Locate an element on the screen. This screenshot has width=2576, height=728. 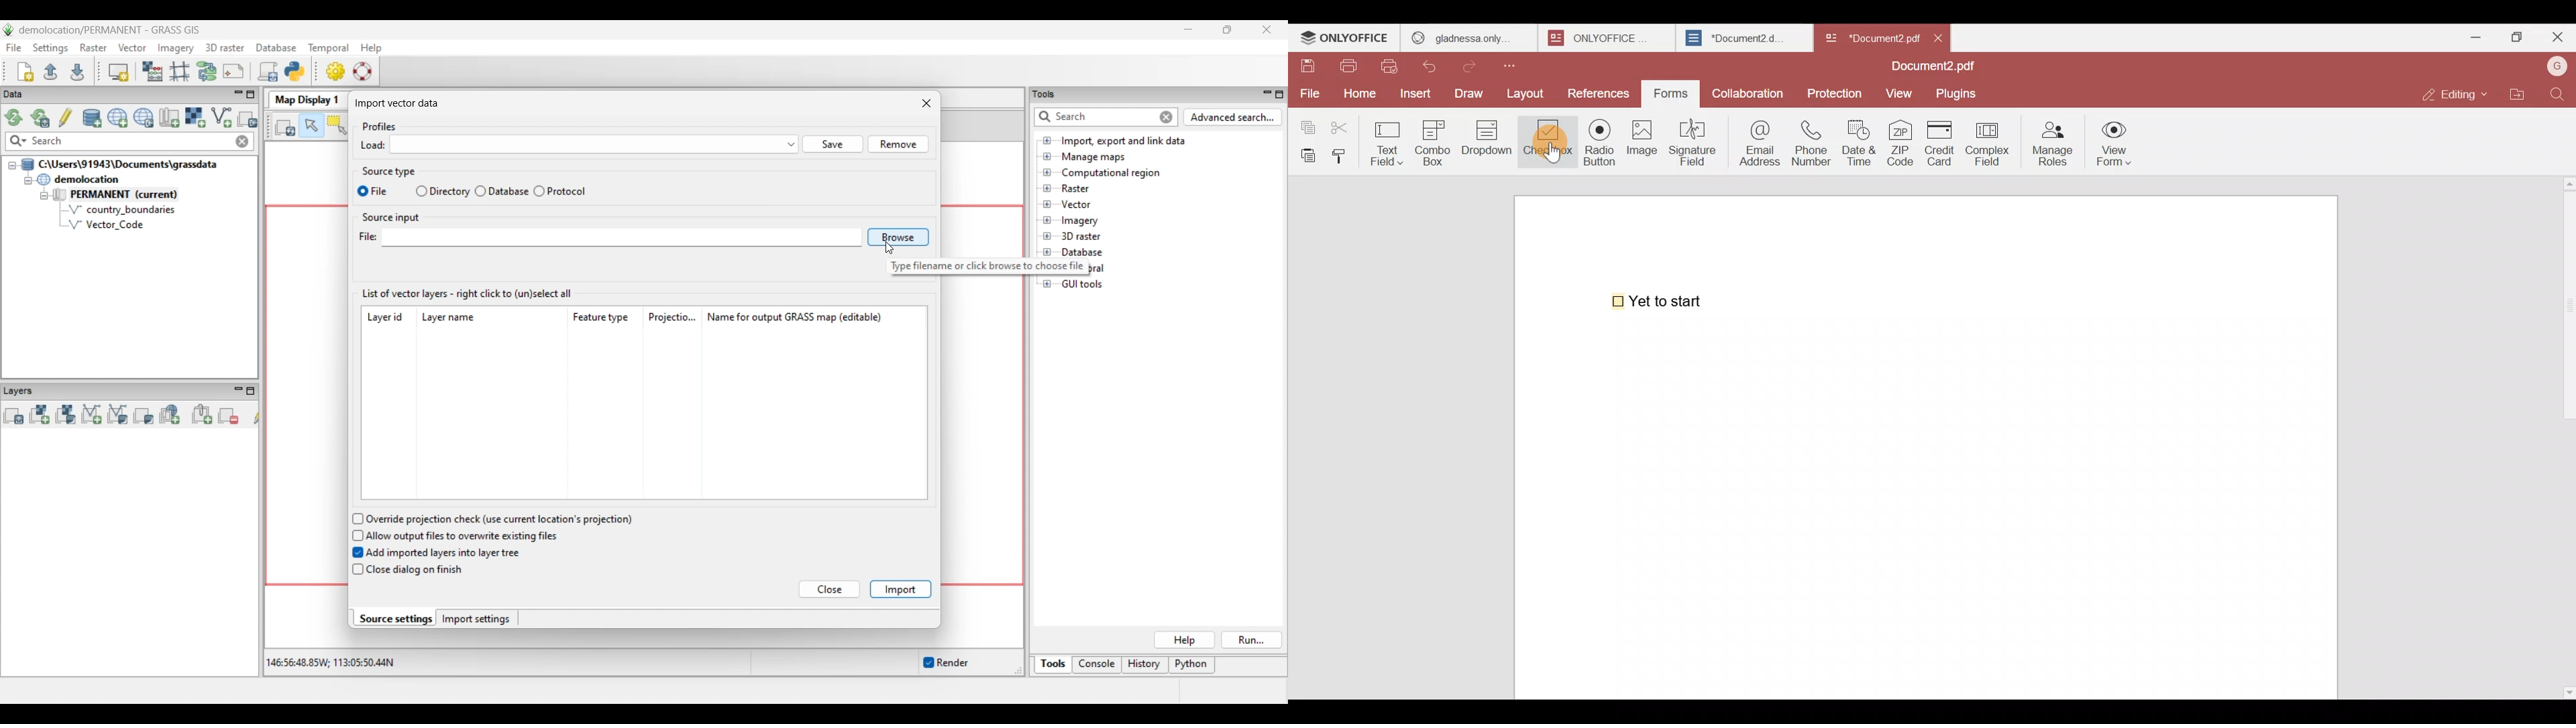
Cursor is located at coordinates (1548, 152).